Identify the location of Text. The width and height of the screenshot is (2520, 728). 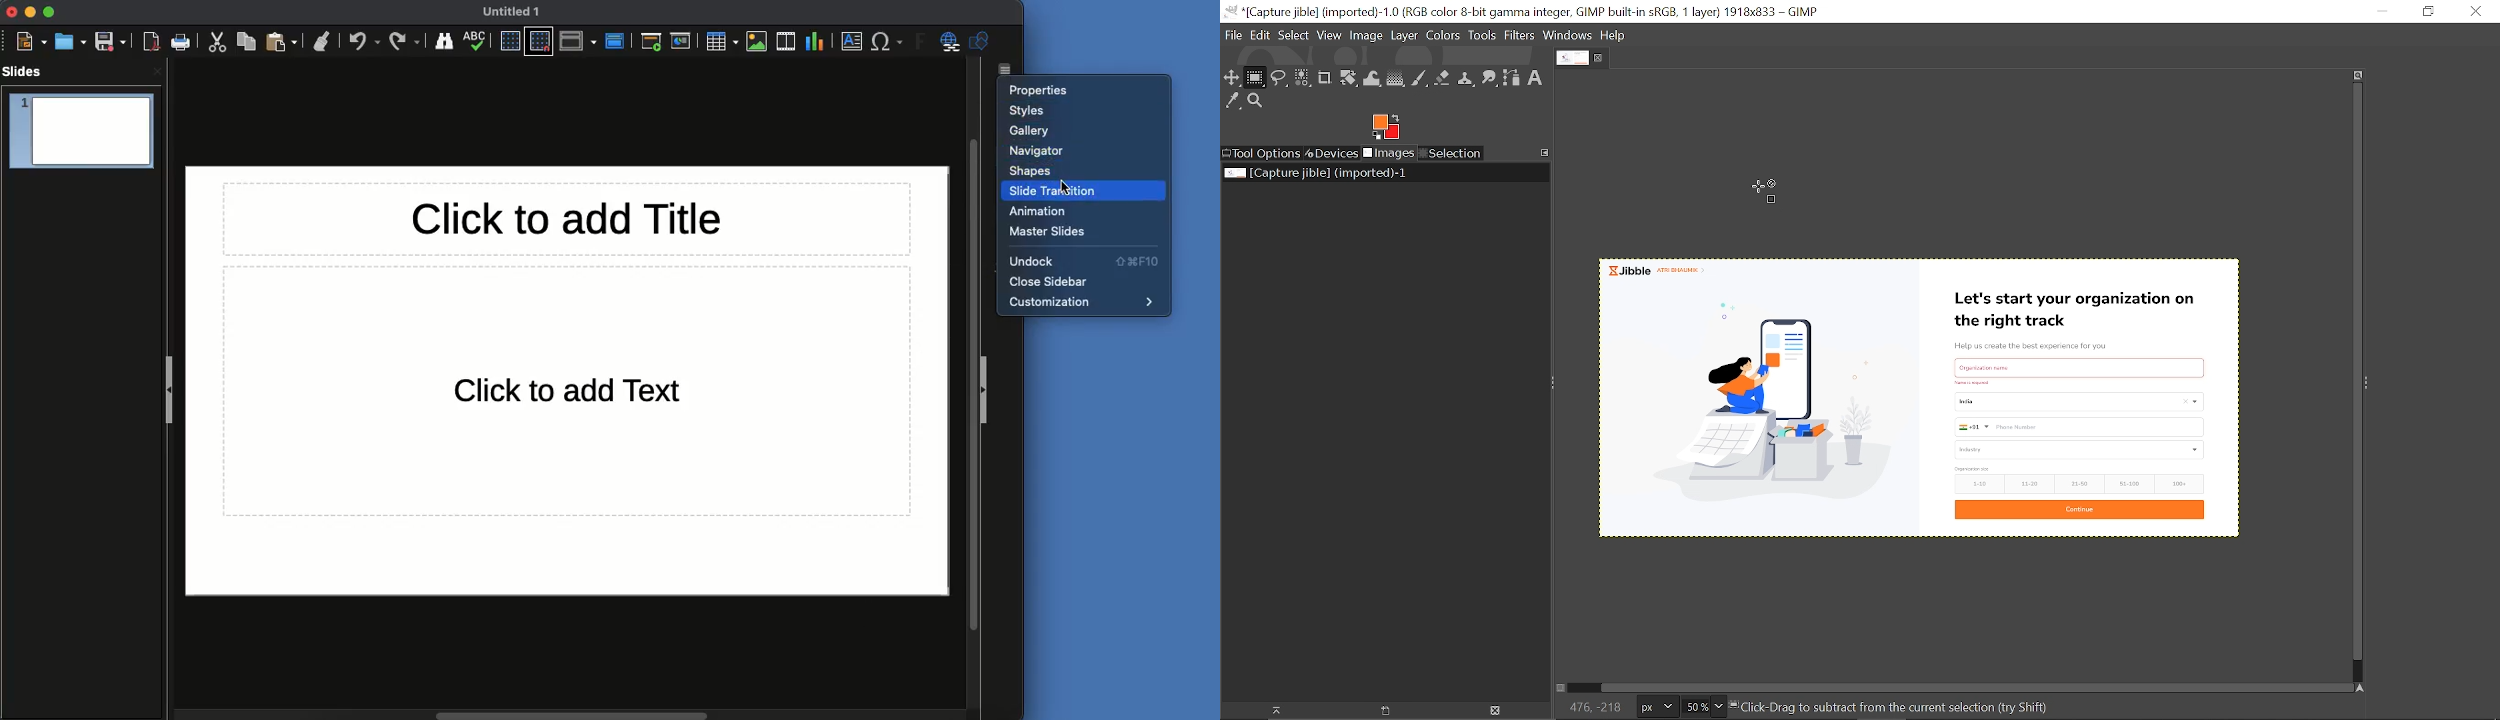
(568, 391).